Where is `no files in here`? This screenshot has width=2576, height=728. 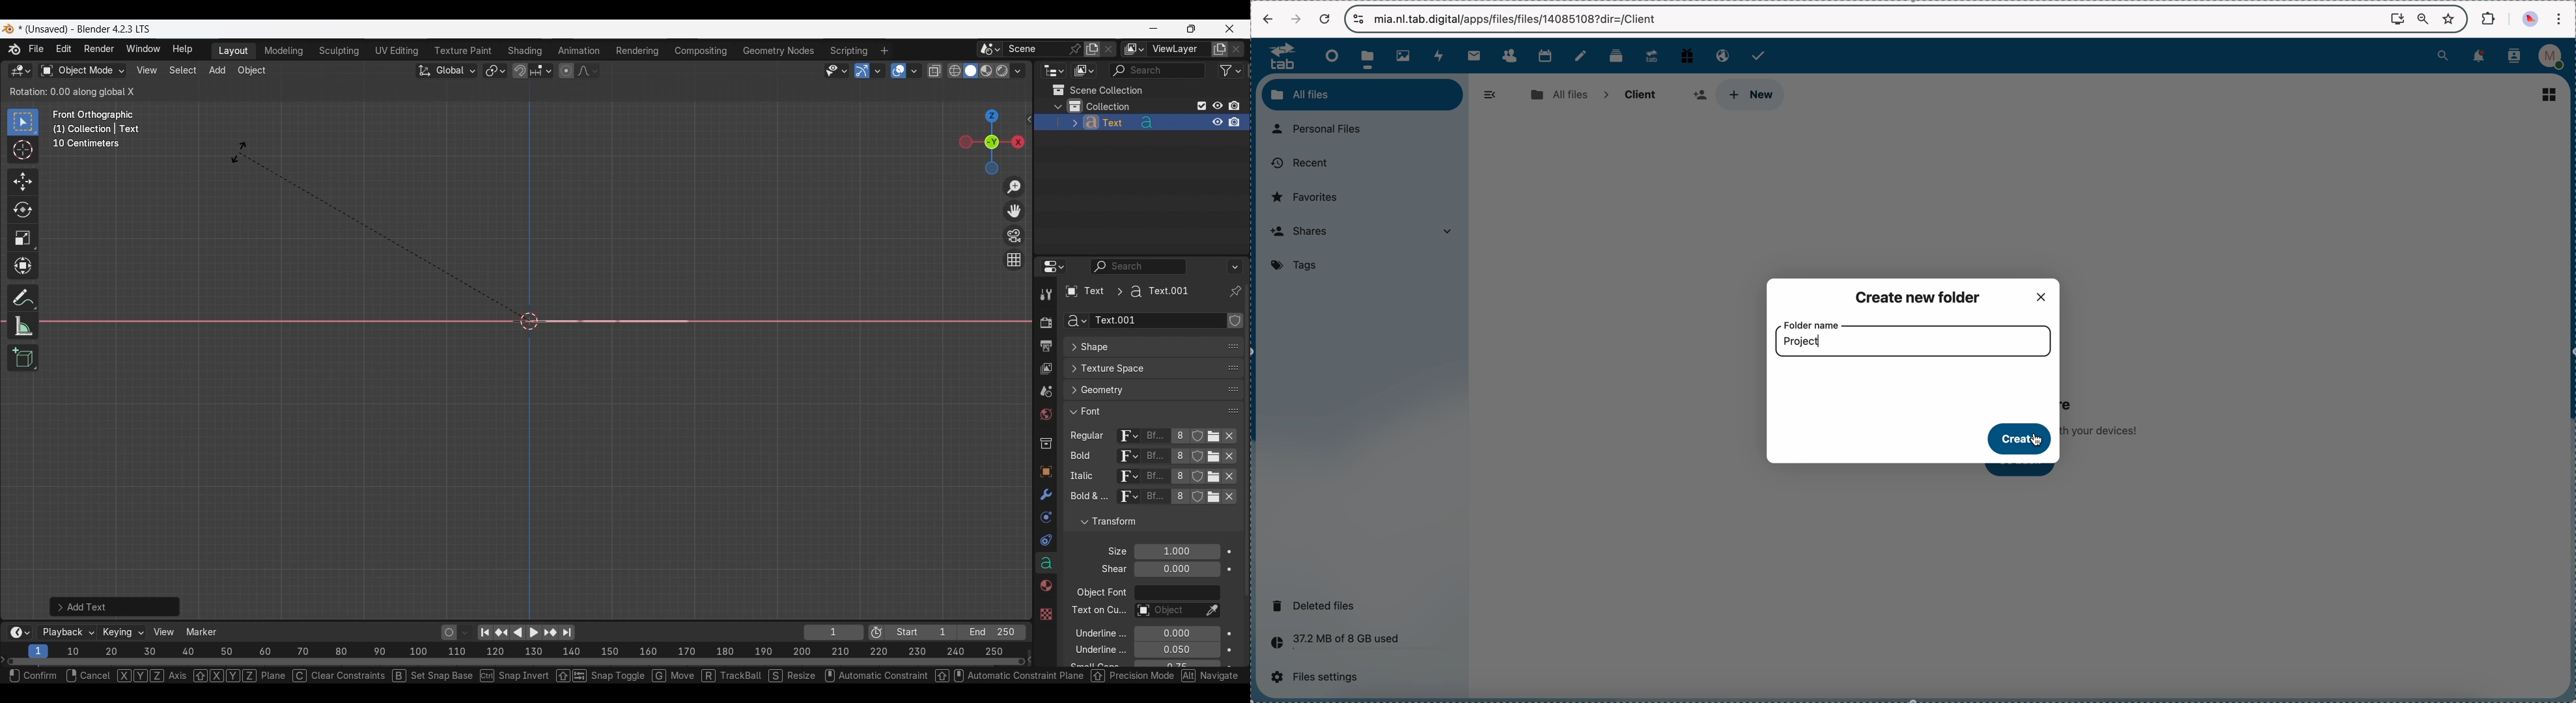
no files in here is located at coordinates (2107, 414).